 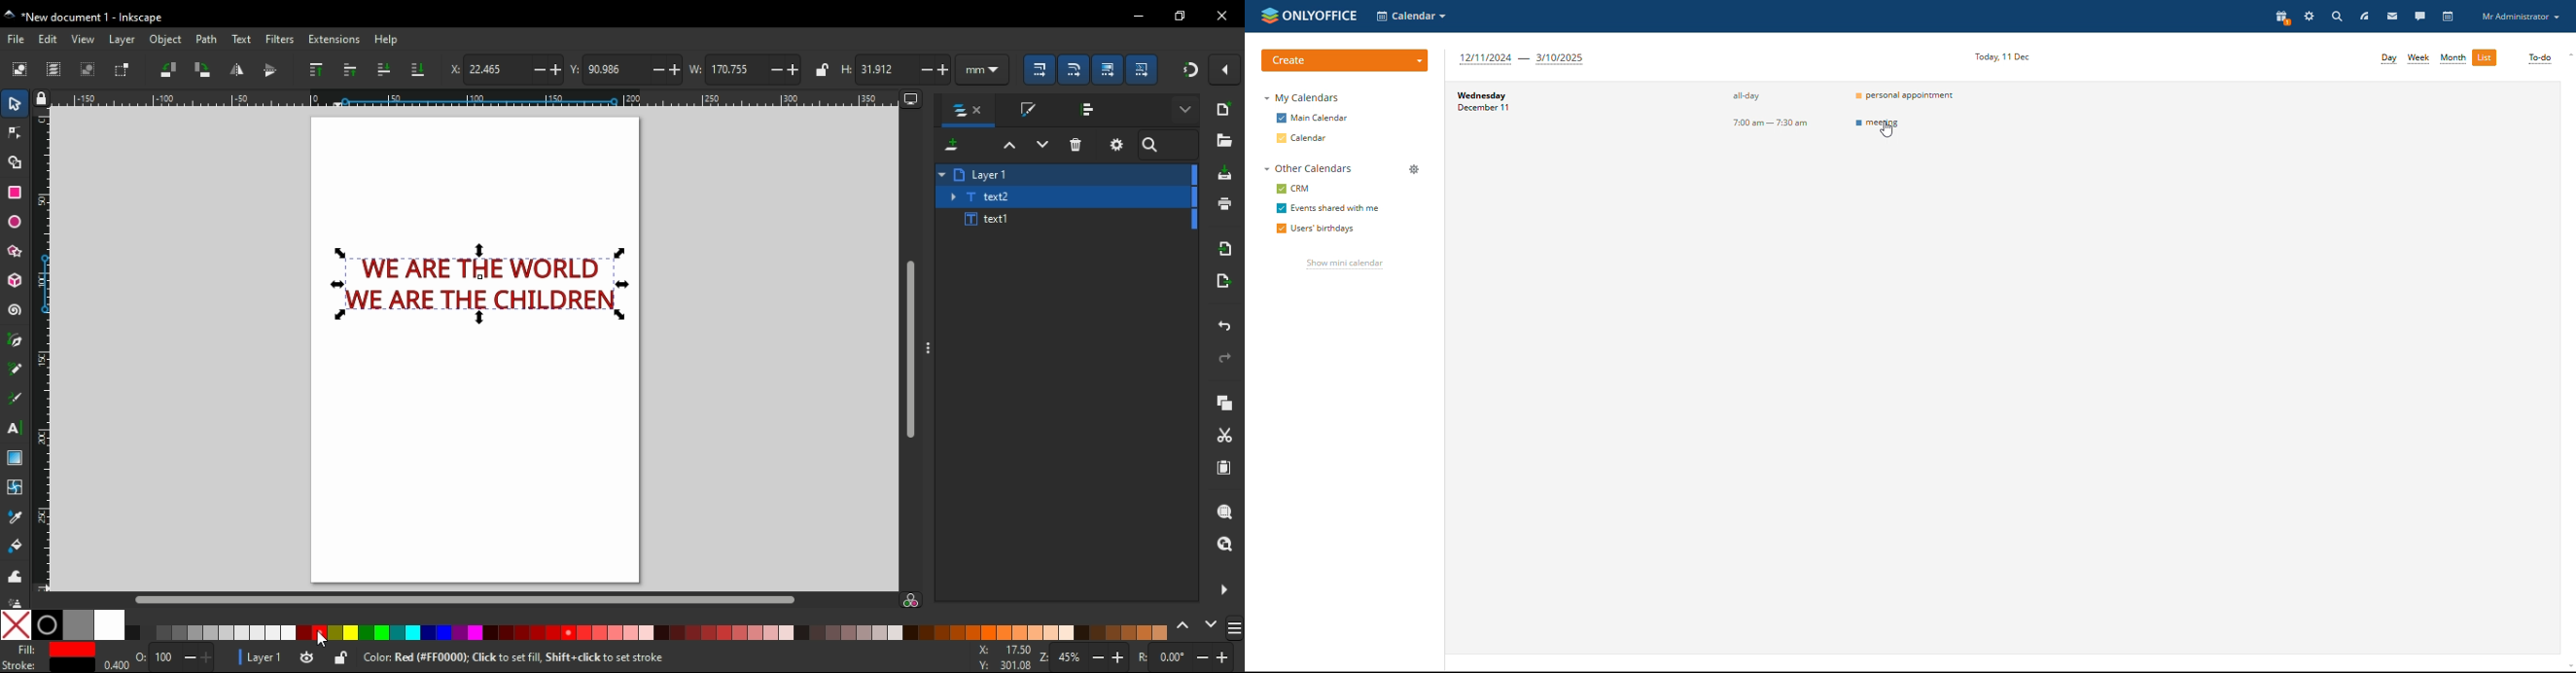 What do you see at coordinates (463, 599) in the screenshot?
I see `scroll bar` at bounding box center [463, 599].